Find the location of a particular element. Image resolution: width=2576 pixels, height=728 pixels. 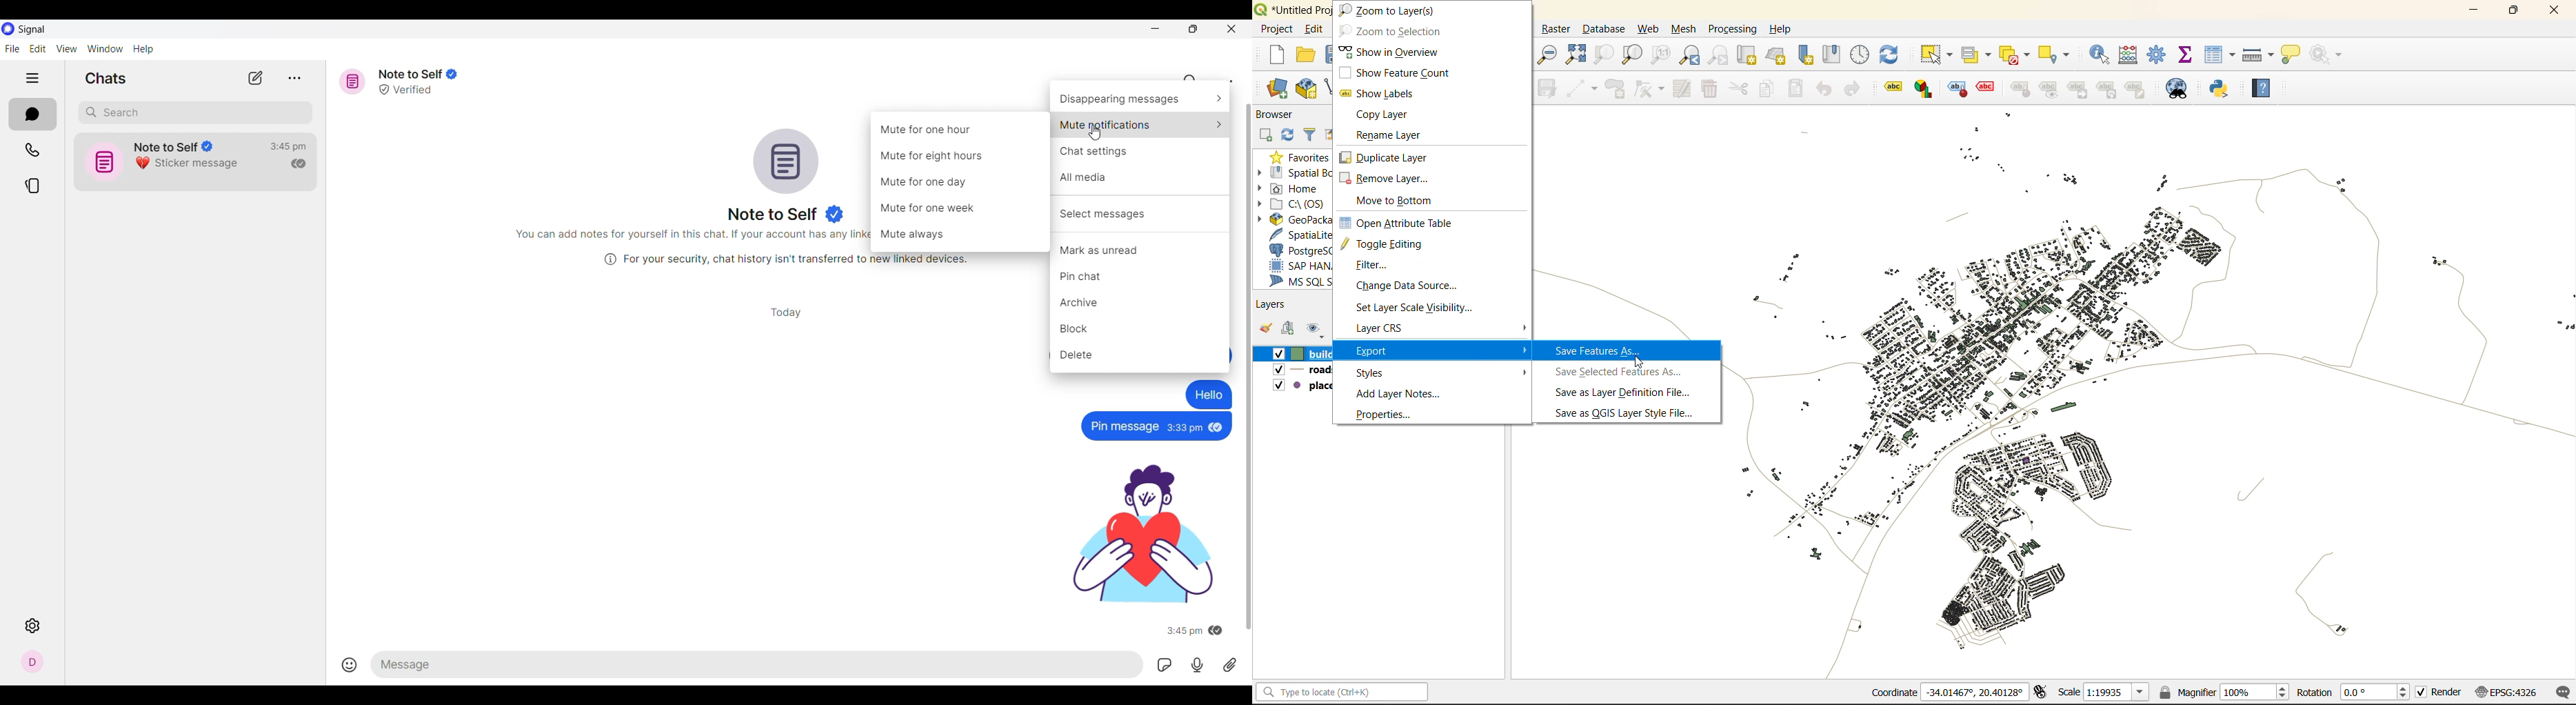

open attribute table is located at coordinates (1404, 224).